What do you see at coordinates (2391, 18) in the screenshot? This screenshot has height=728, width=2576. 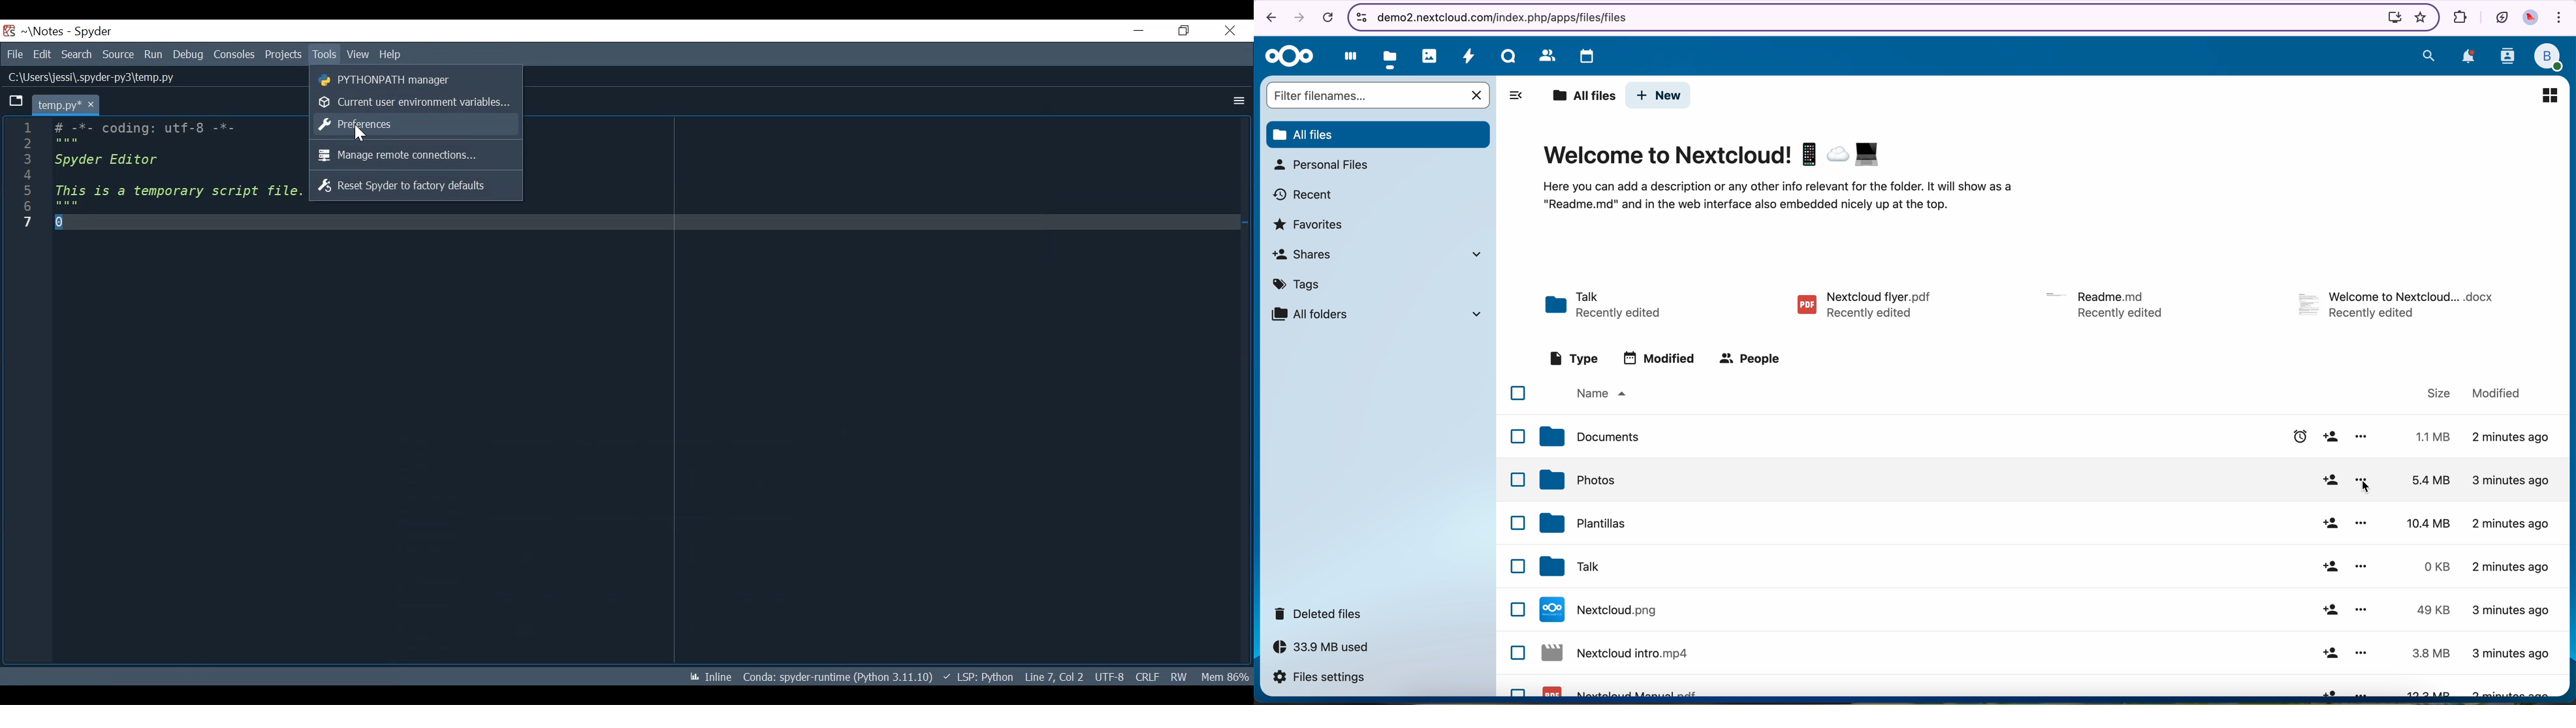 I see `install Nextcloud` at bounding box center [2391, 18].